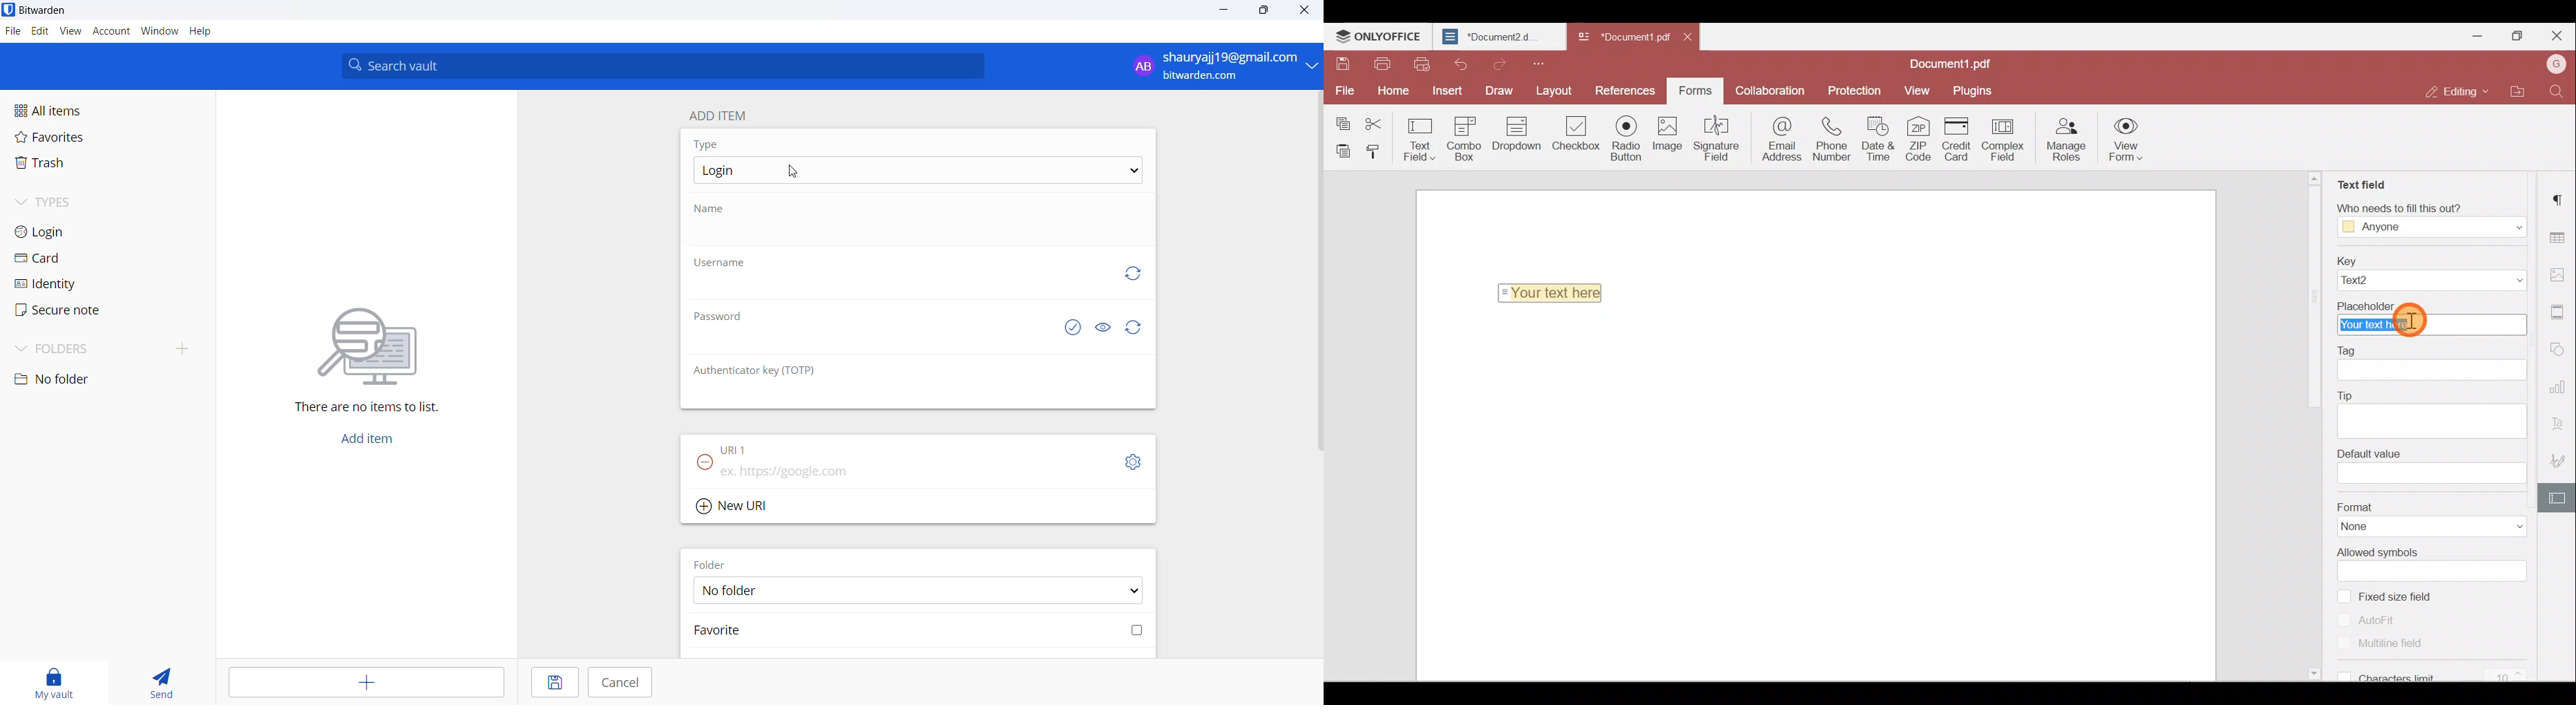  Describe the element at coordinates (724, 116) in the screenshot. I see `add item heading` at that location.